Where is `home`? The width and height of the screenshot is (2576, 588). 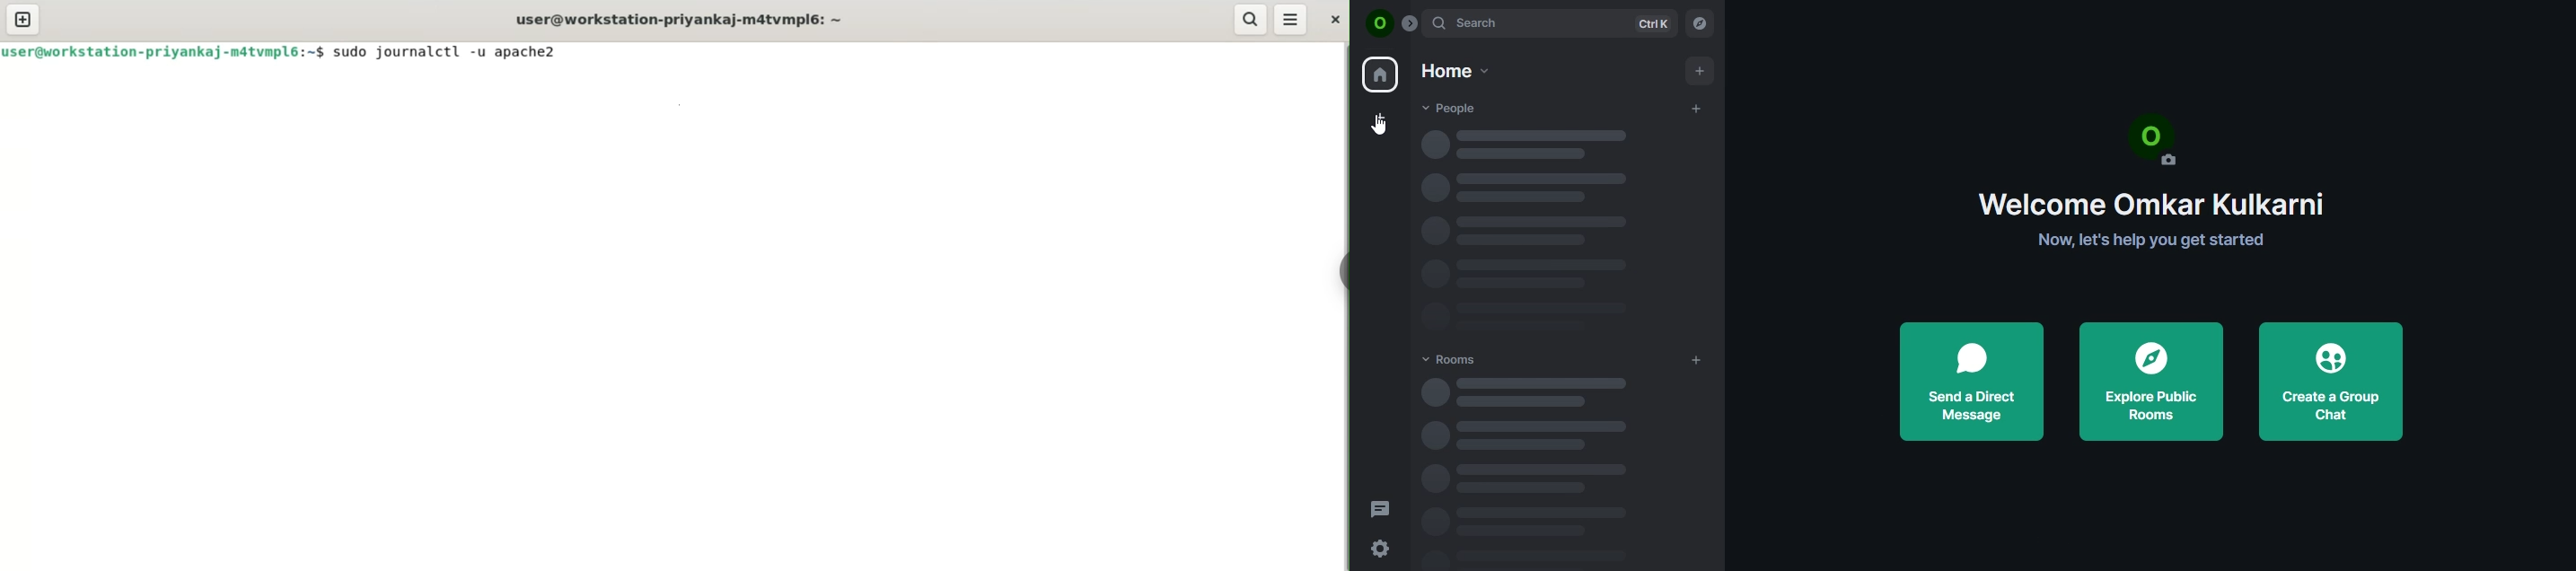
home is located at coordinates (1383, 75).